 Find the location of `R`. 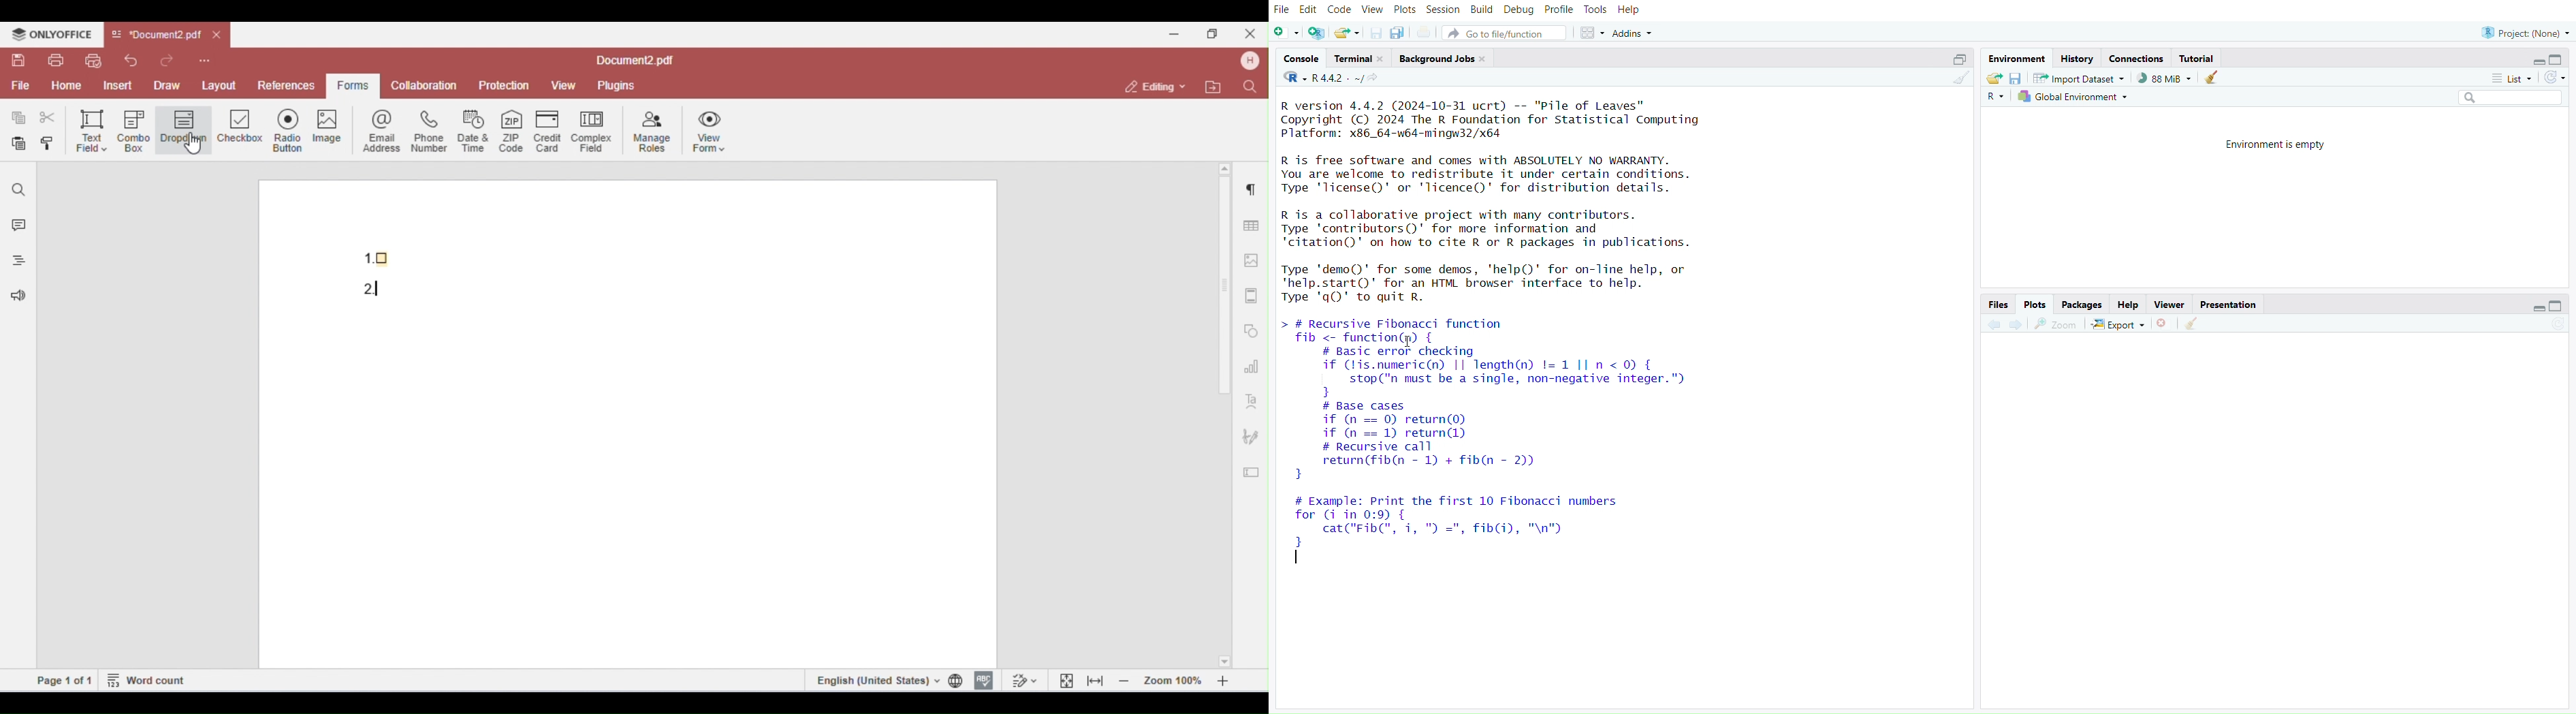

R is located at coordinates (1995, 97).